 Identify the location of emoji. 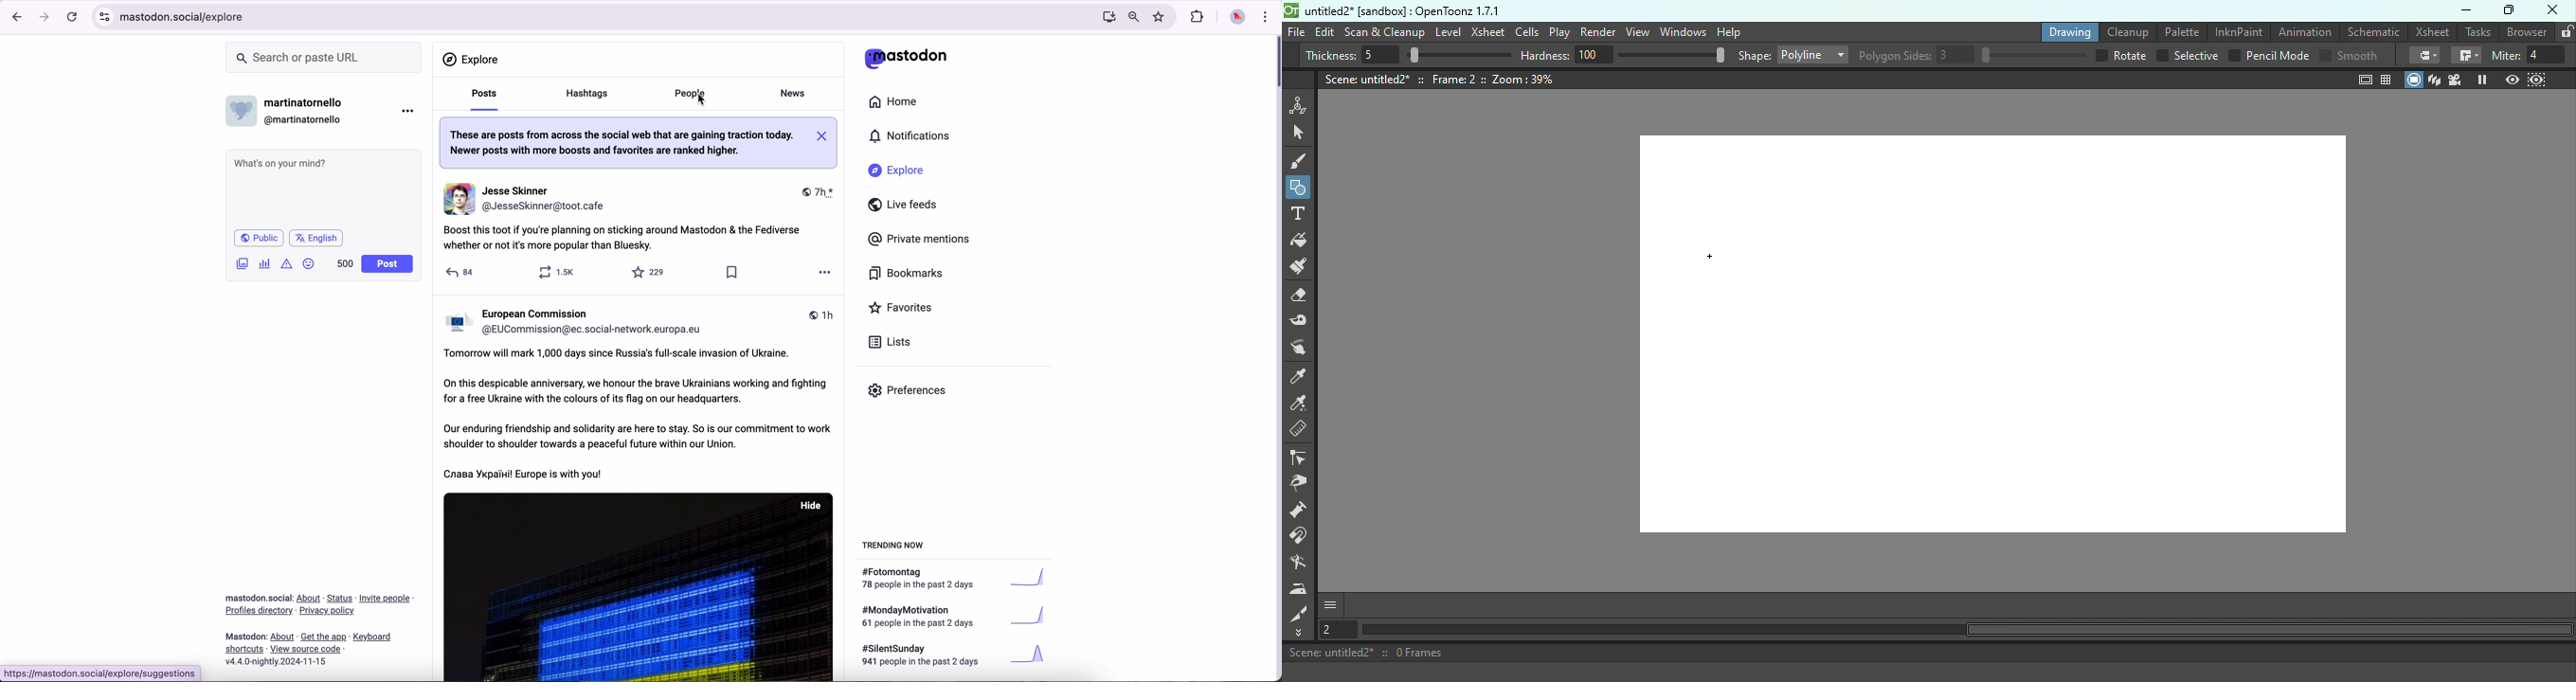
(309, 263).